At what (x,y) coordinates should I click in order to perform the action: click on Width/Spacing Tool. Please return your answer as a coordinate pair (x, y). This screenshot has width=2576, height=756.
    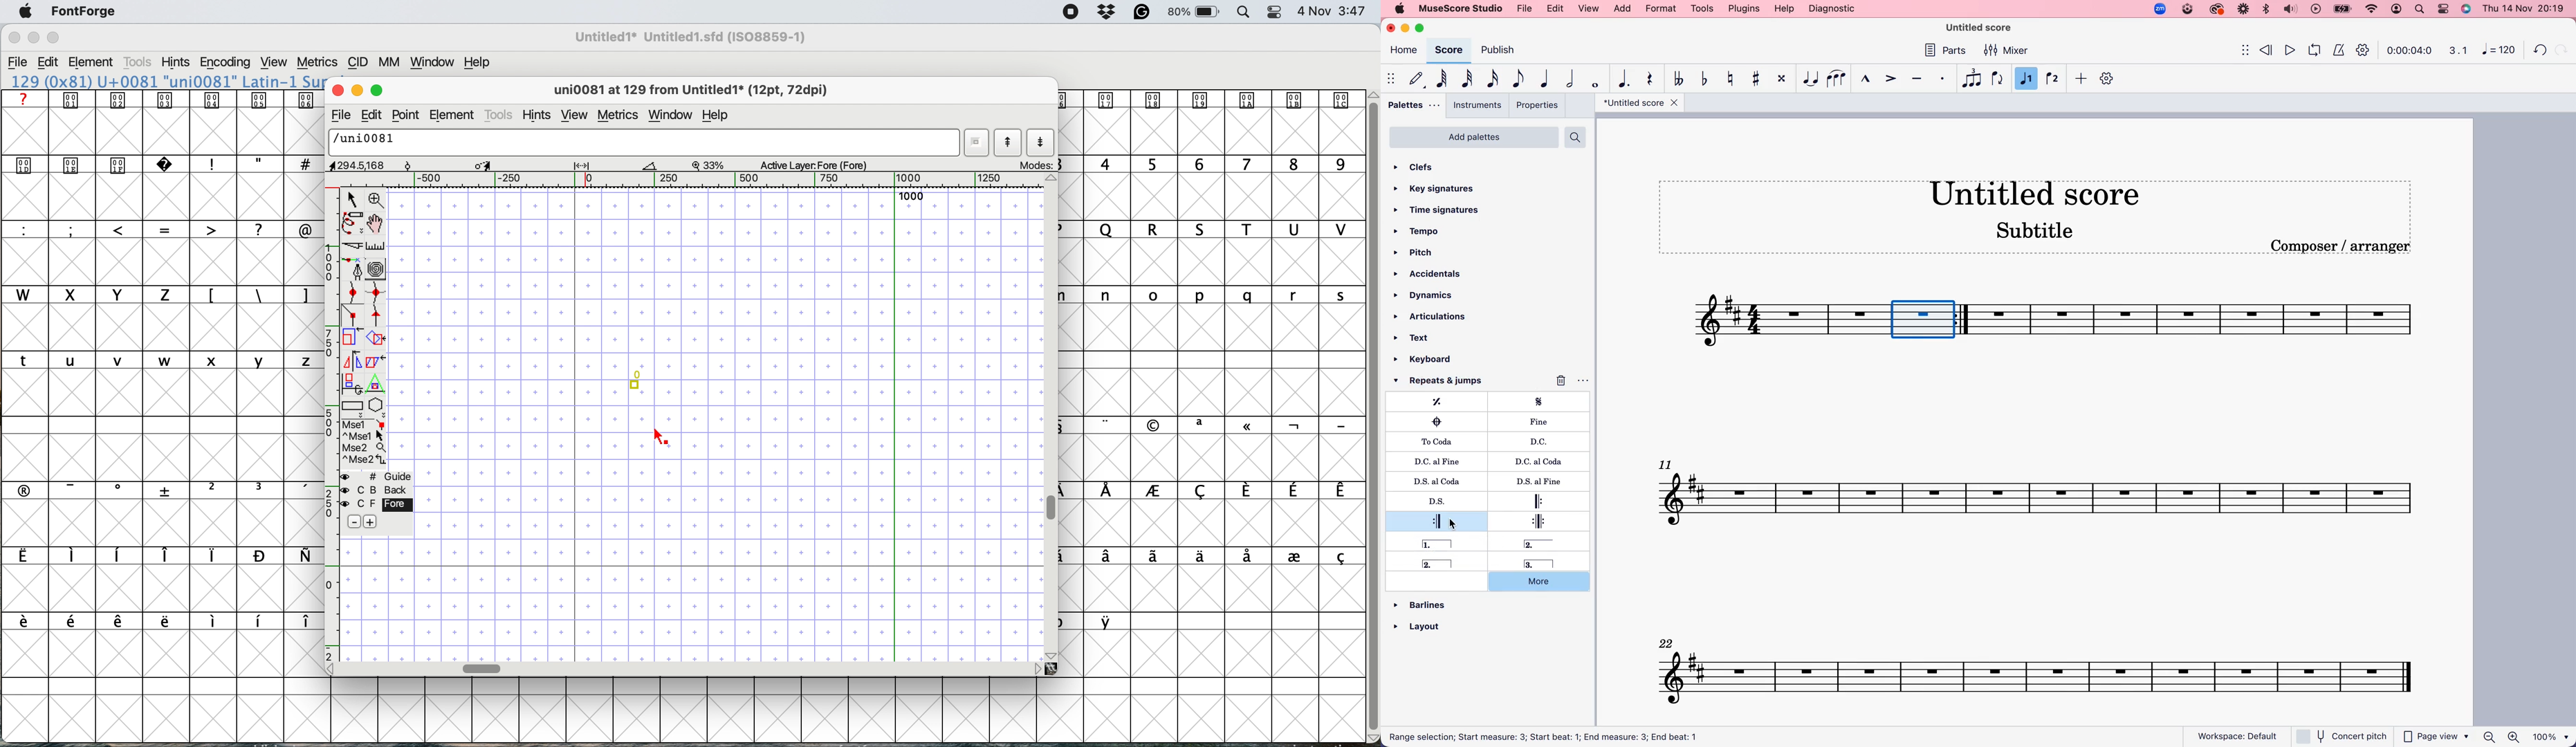
    Looking at the image, I should click on (581, 165).